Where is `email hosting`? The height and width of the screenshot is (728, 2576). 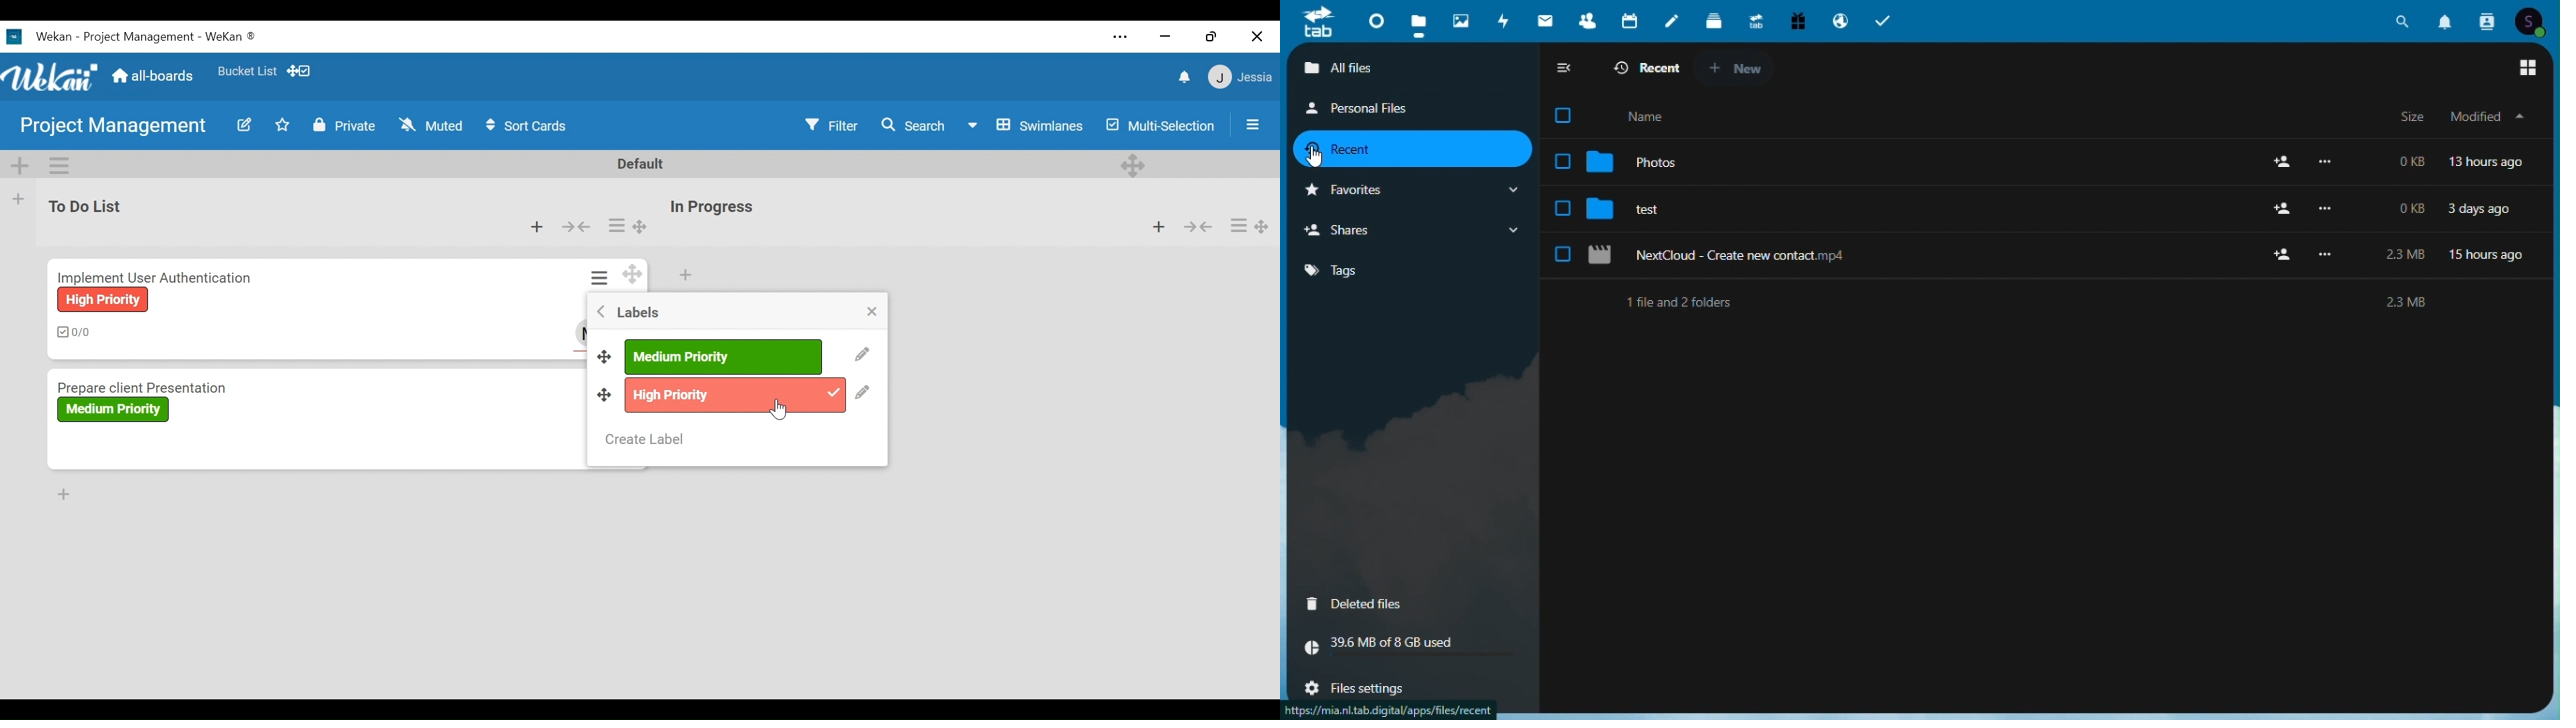 email hosting is located at coordinates (1840, 21).